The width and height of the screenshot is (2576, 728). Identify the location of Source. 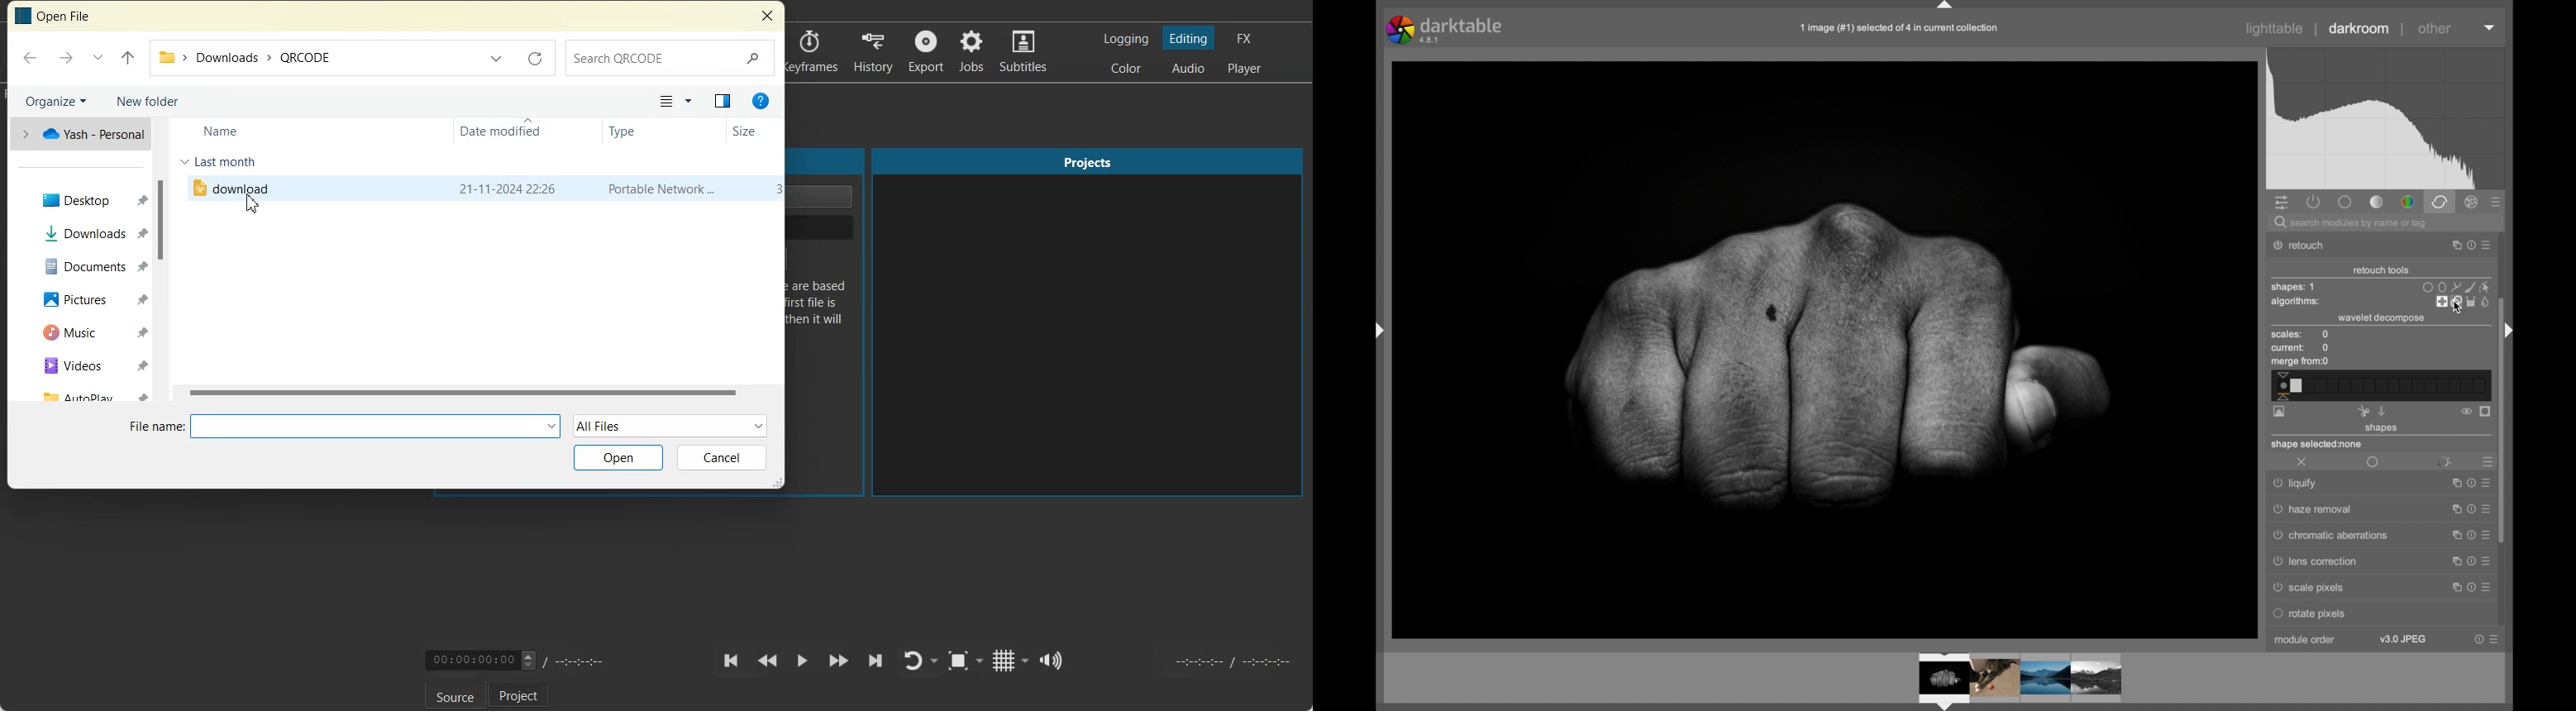
(456, 695).